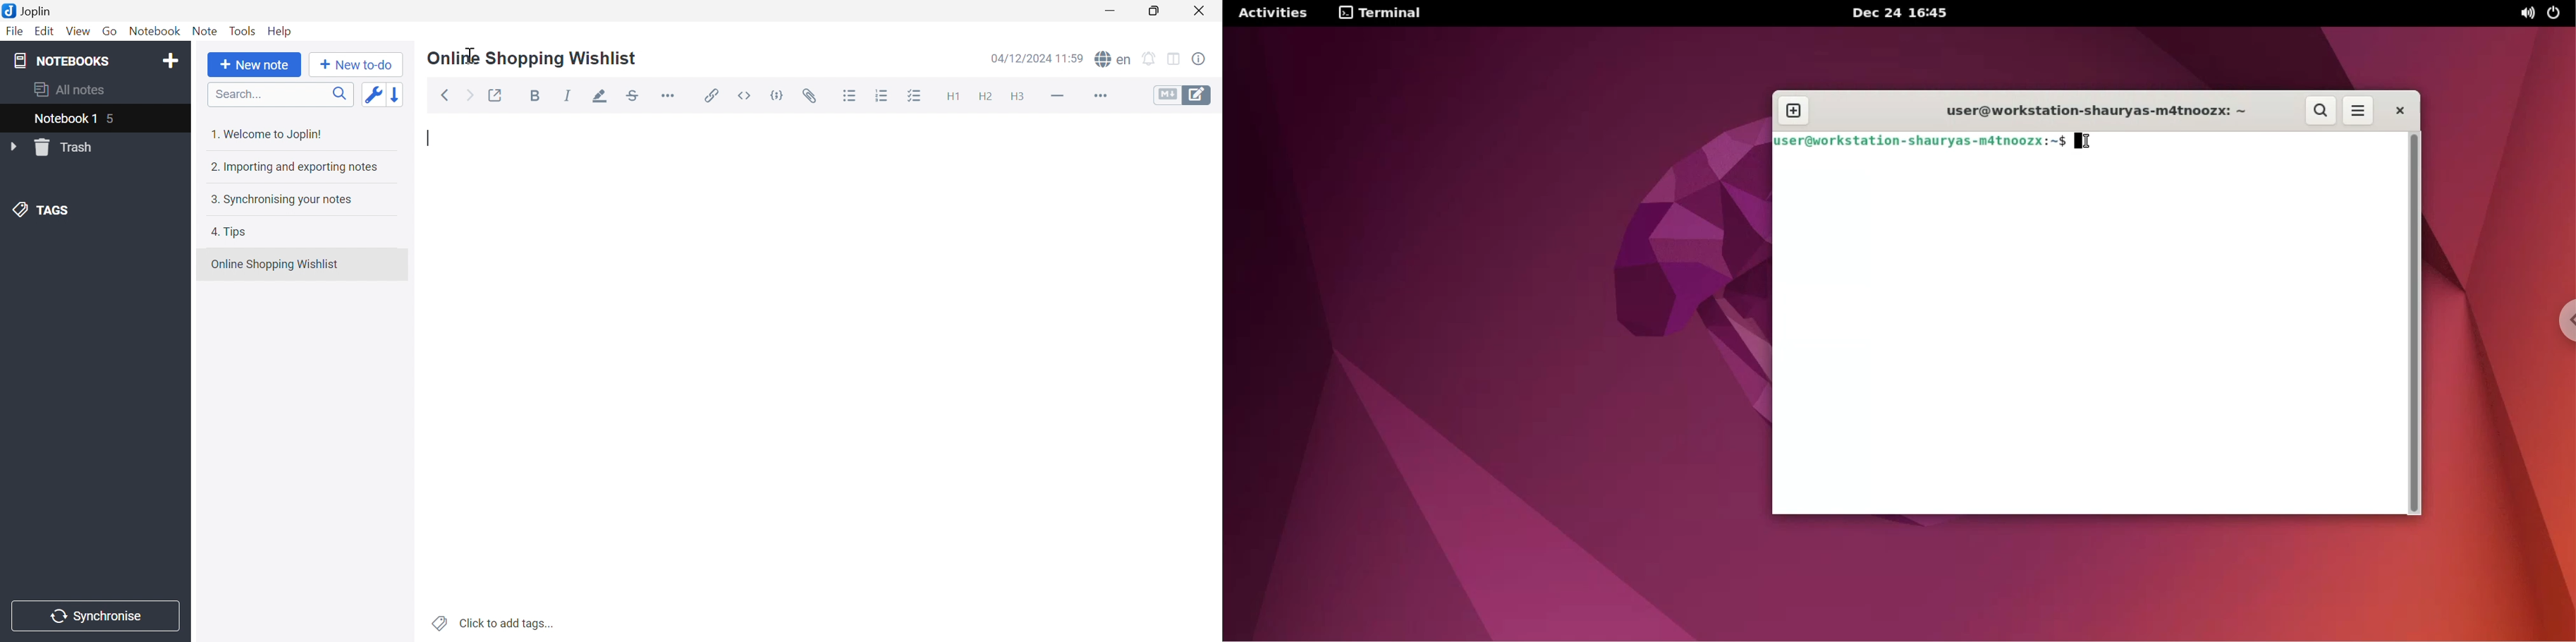  What do you see at coordinates (357, 65) in the screenshot?
I see `New to-do` at bounding box center [357, 65].